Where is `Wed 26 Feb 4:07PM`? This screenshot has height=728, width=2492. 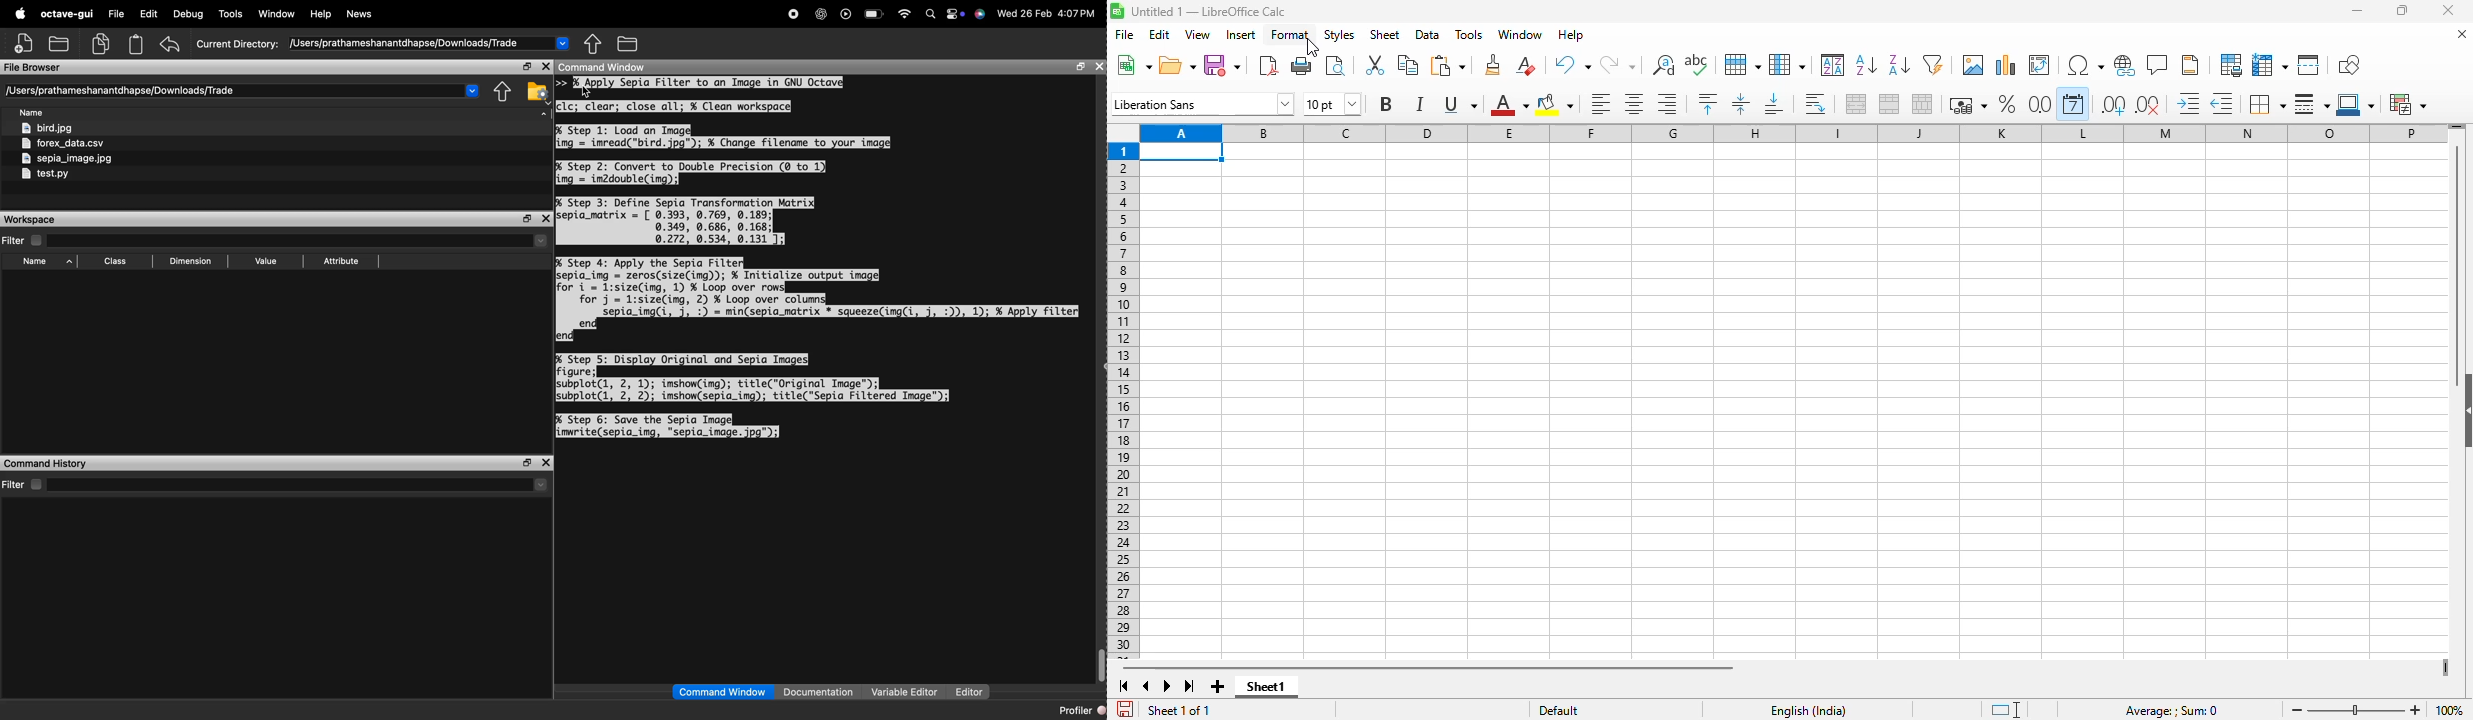
Wed 26 Feb 4:07PM is located at coordinates (1044, 14).